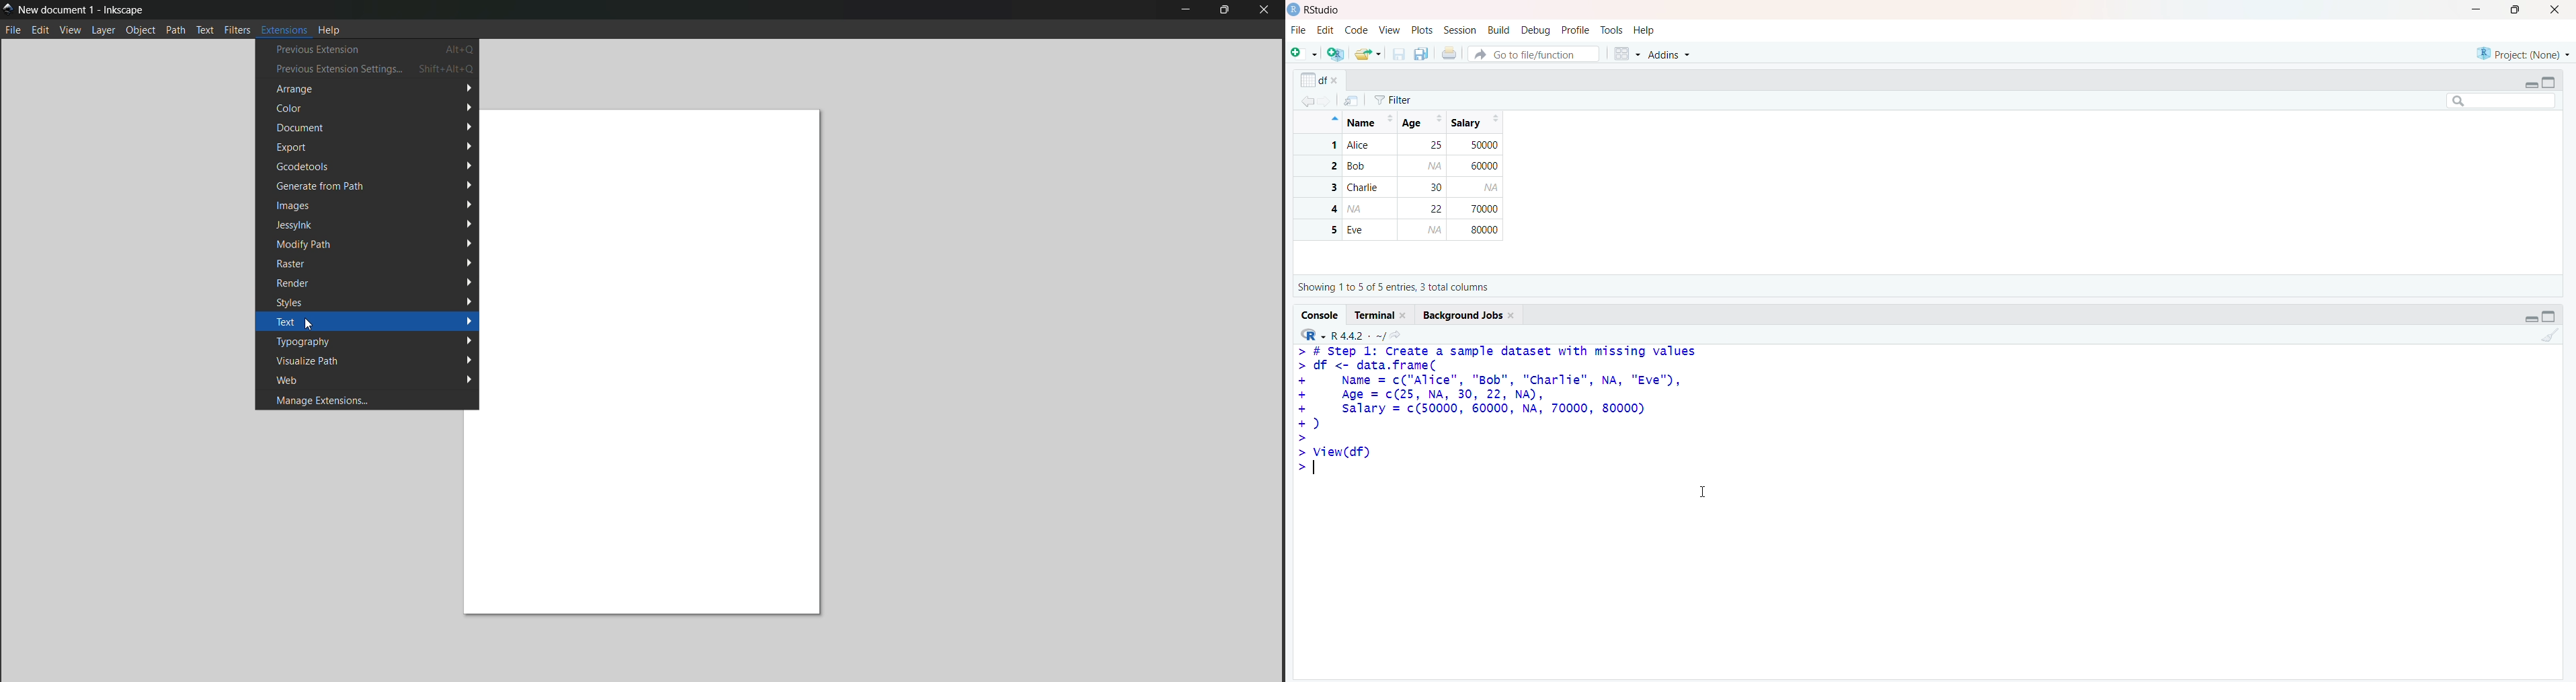  Describe the element at coordinates (1304, 103) in the screenshot. I see `Go back to the previous source location (Ctrl + F9)` at that location.